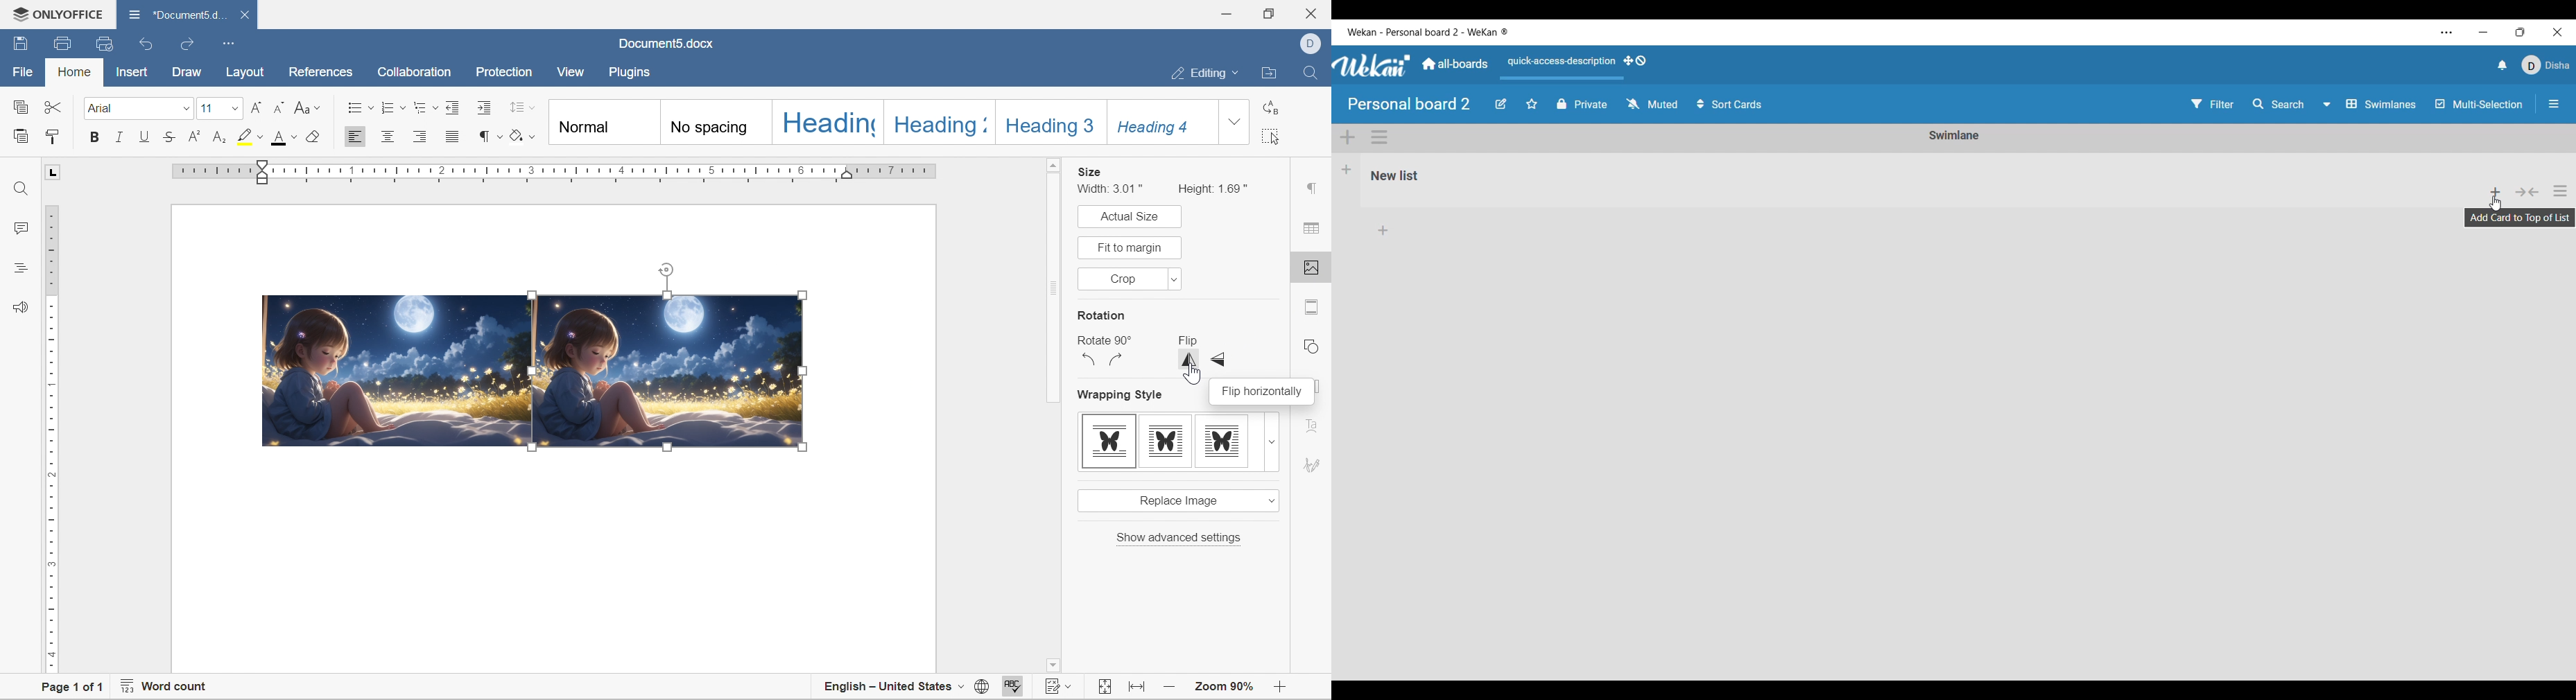  What do you see at coordinates (279, 107) in the screenshot?
I see `Decrement font size` at bounding box center [279, 107].